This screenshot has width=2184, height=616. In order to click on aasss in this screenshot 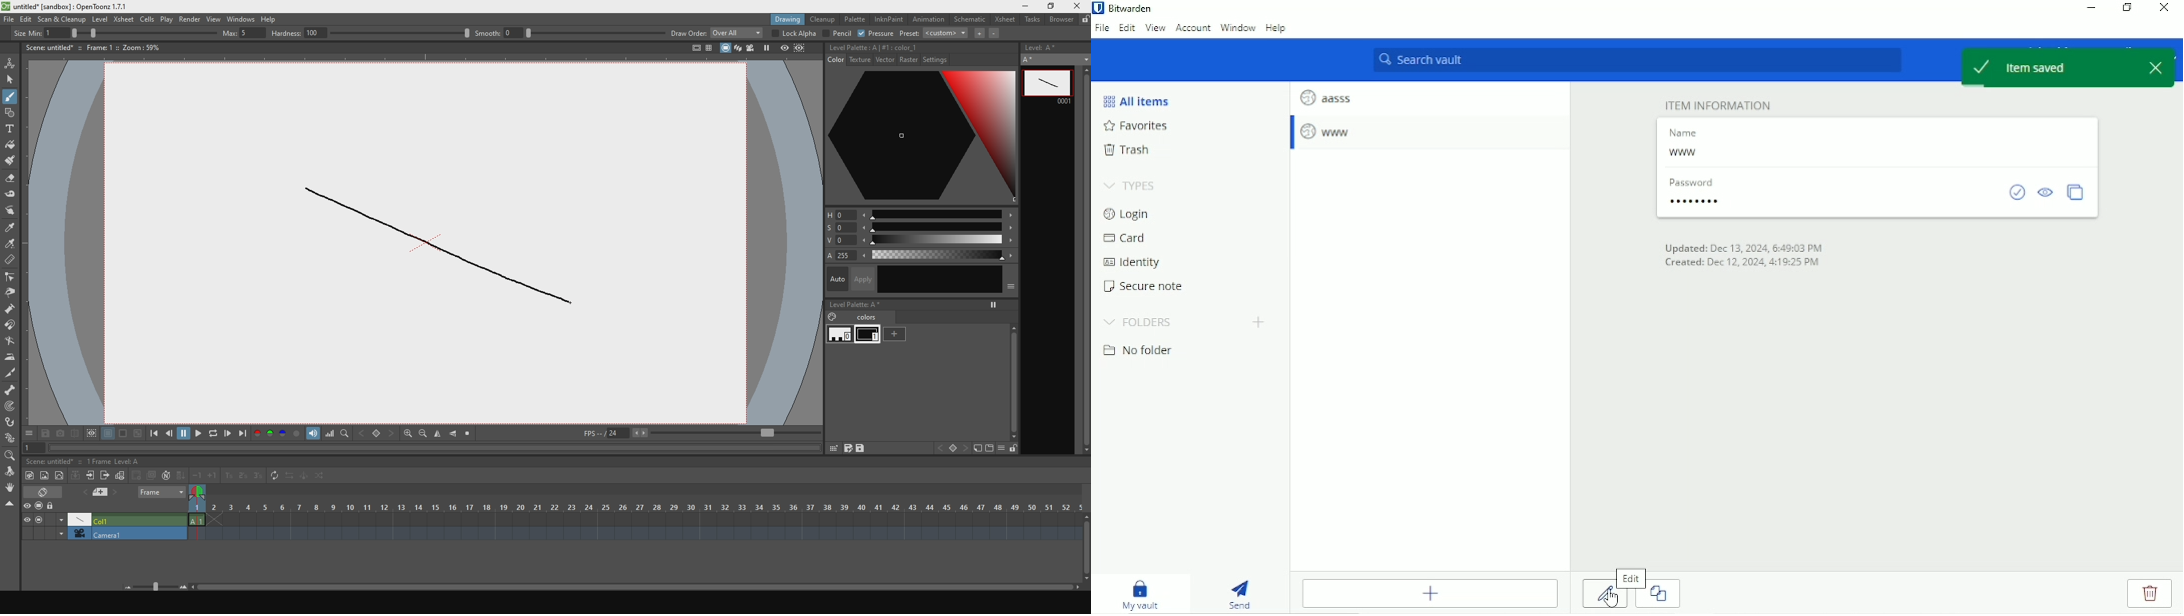, I will do `click(1325, 95)`.